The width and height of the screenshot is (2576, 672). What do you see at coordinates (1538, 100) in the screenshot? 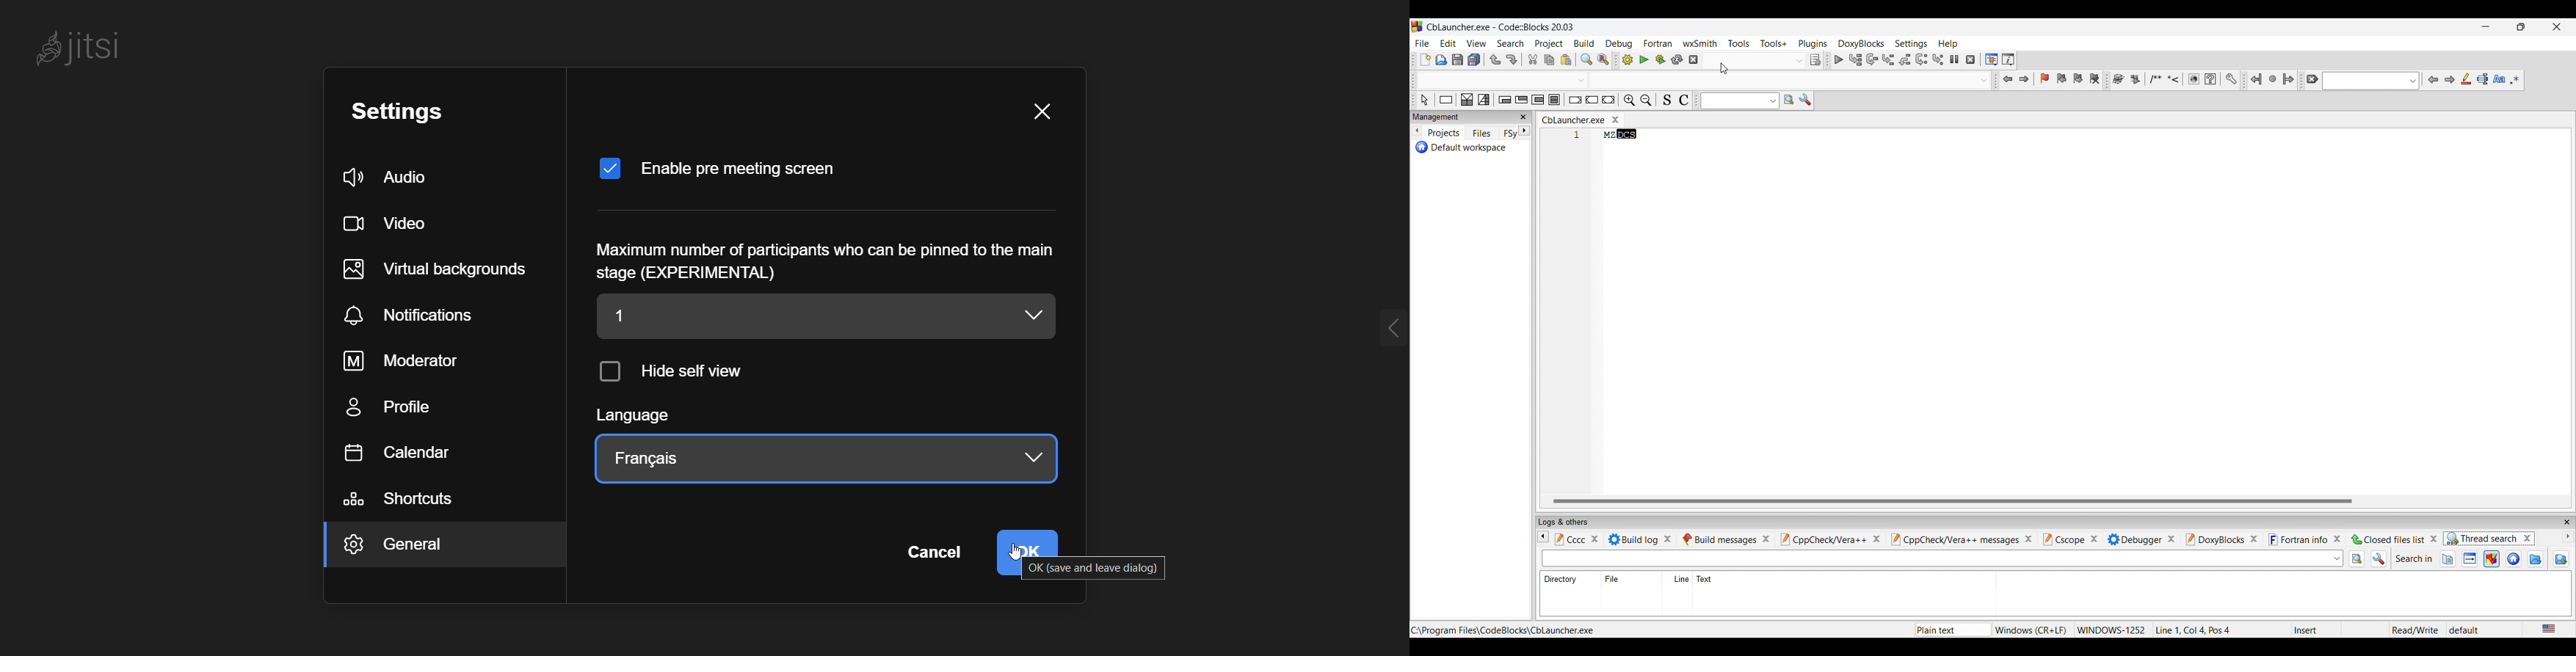
I see `Counting loop` at bounding box center [1538, 100].